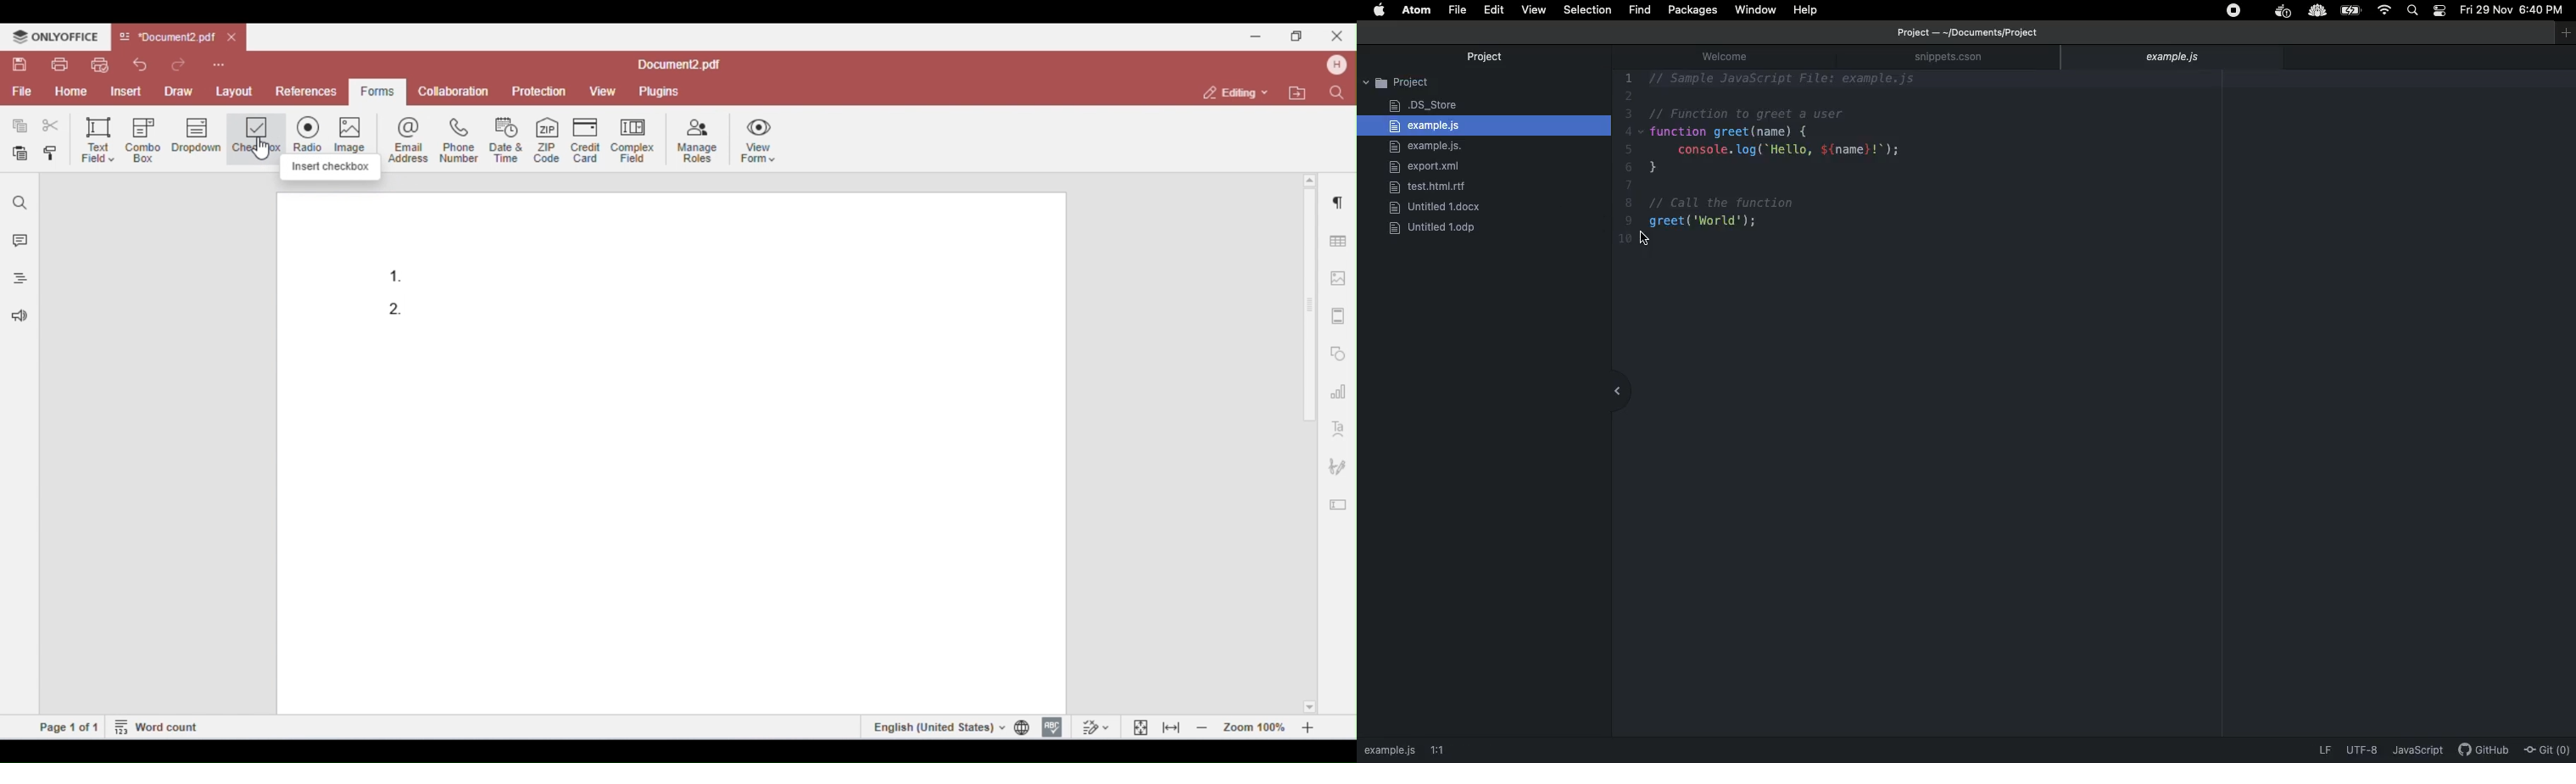 Image resolution: width=2576 pixels, height=784 pixels. Describe the element at coordinates (1646, 239) in the screenshot. I see `cursor` at that location.